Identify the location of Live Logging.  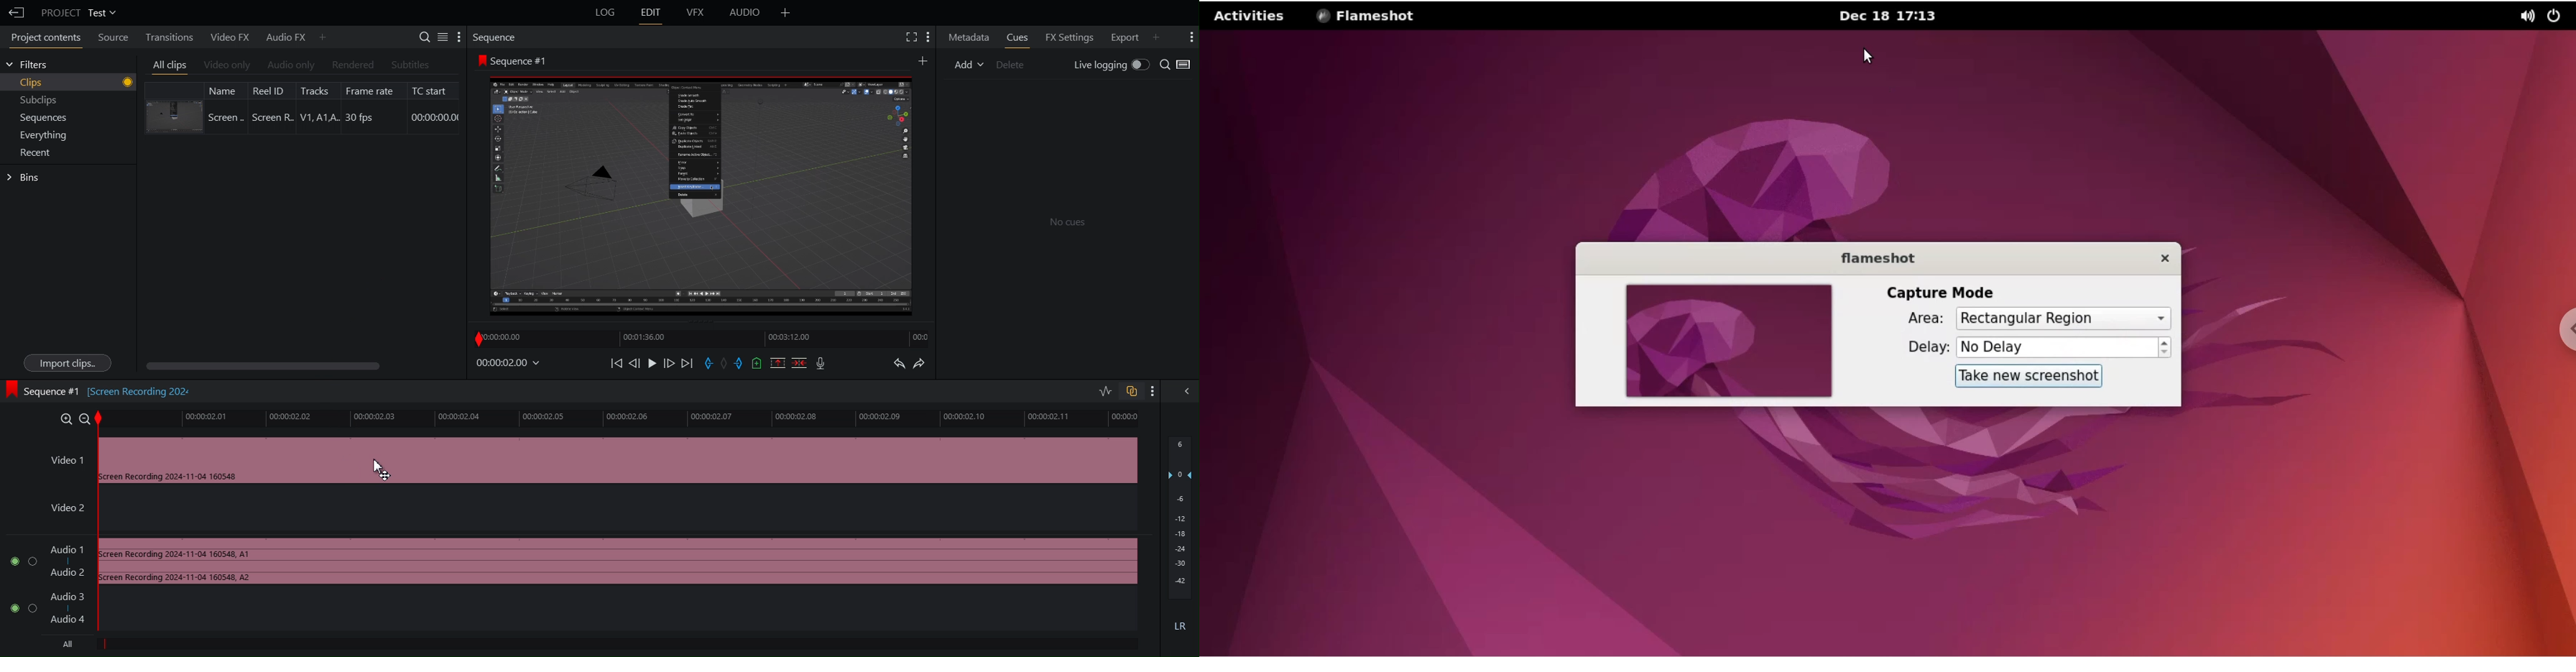
(1108, 65).